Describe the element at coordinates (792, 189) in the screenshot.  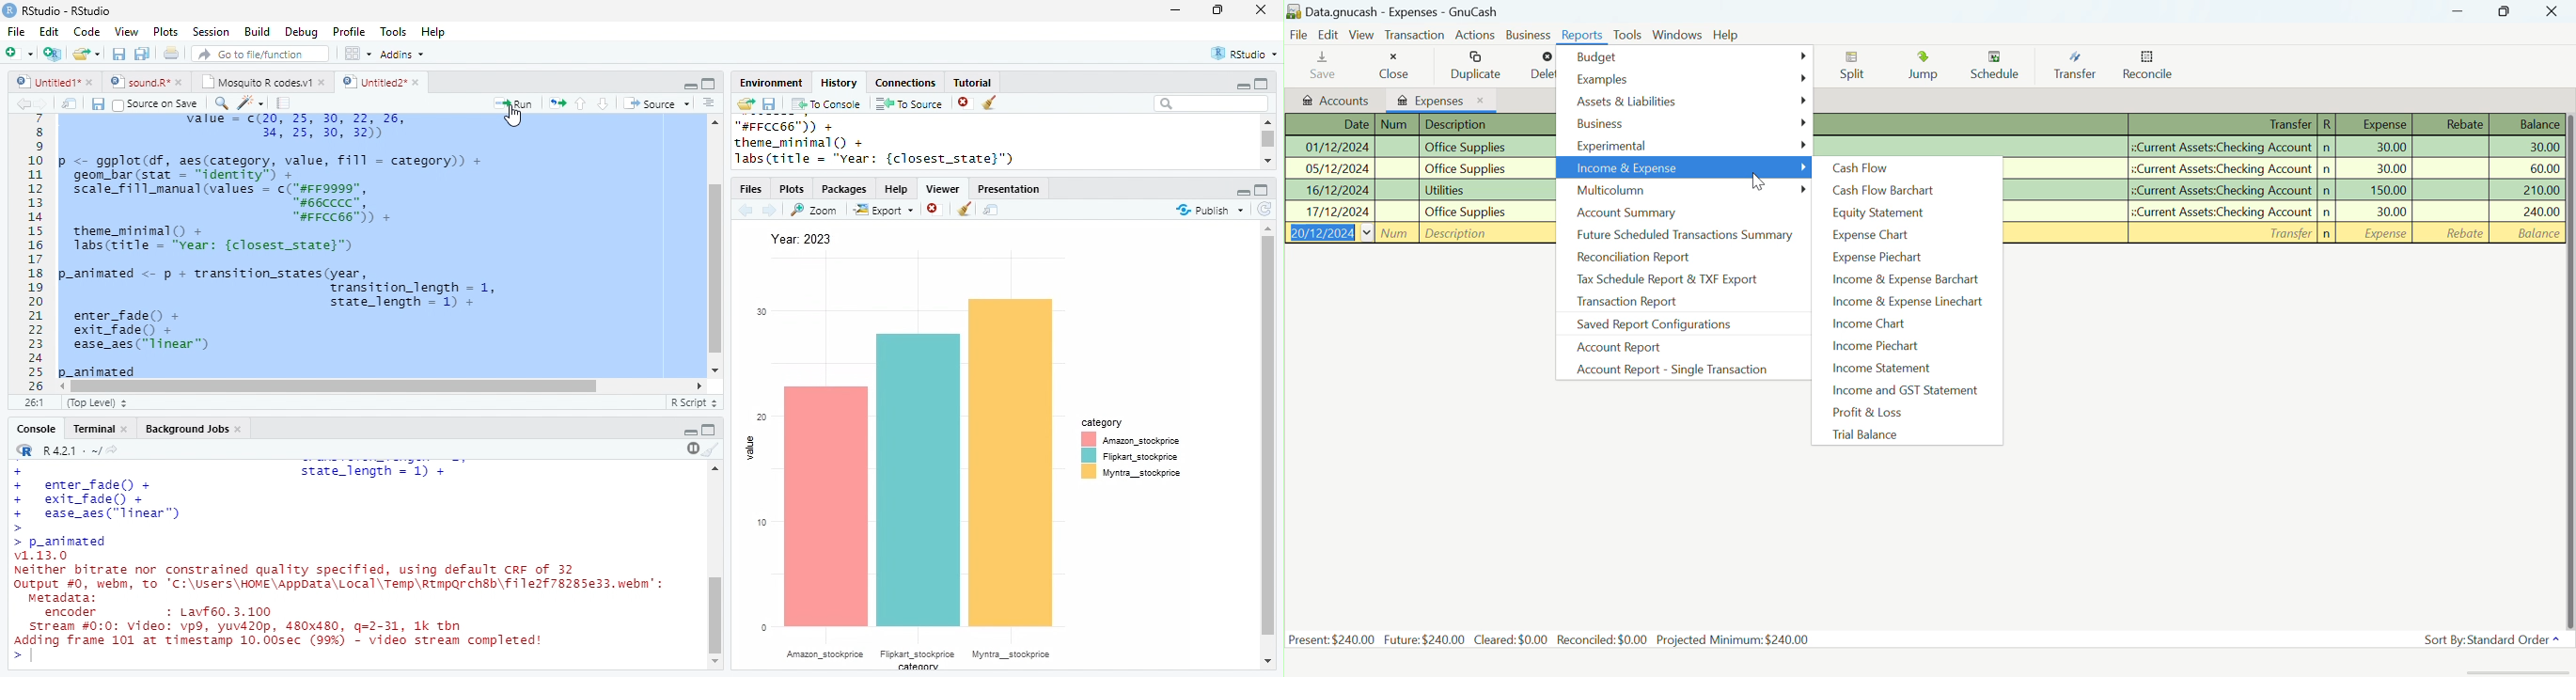
I see `Plots` at that location.